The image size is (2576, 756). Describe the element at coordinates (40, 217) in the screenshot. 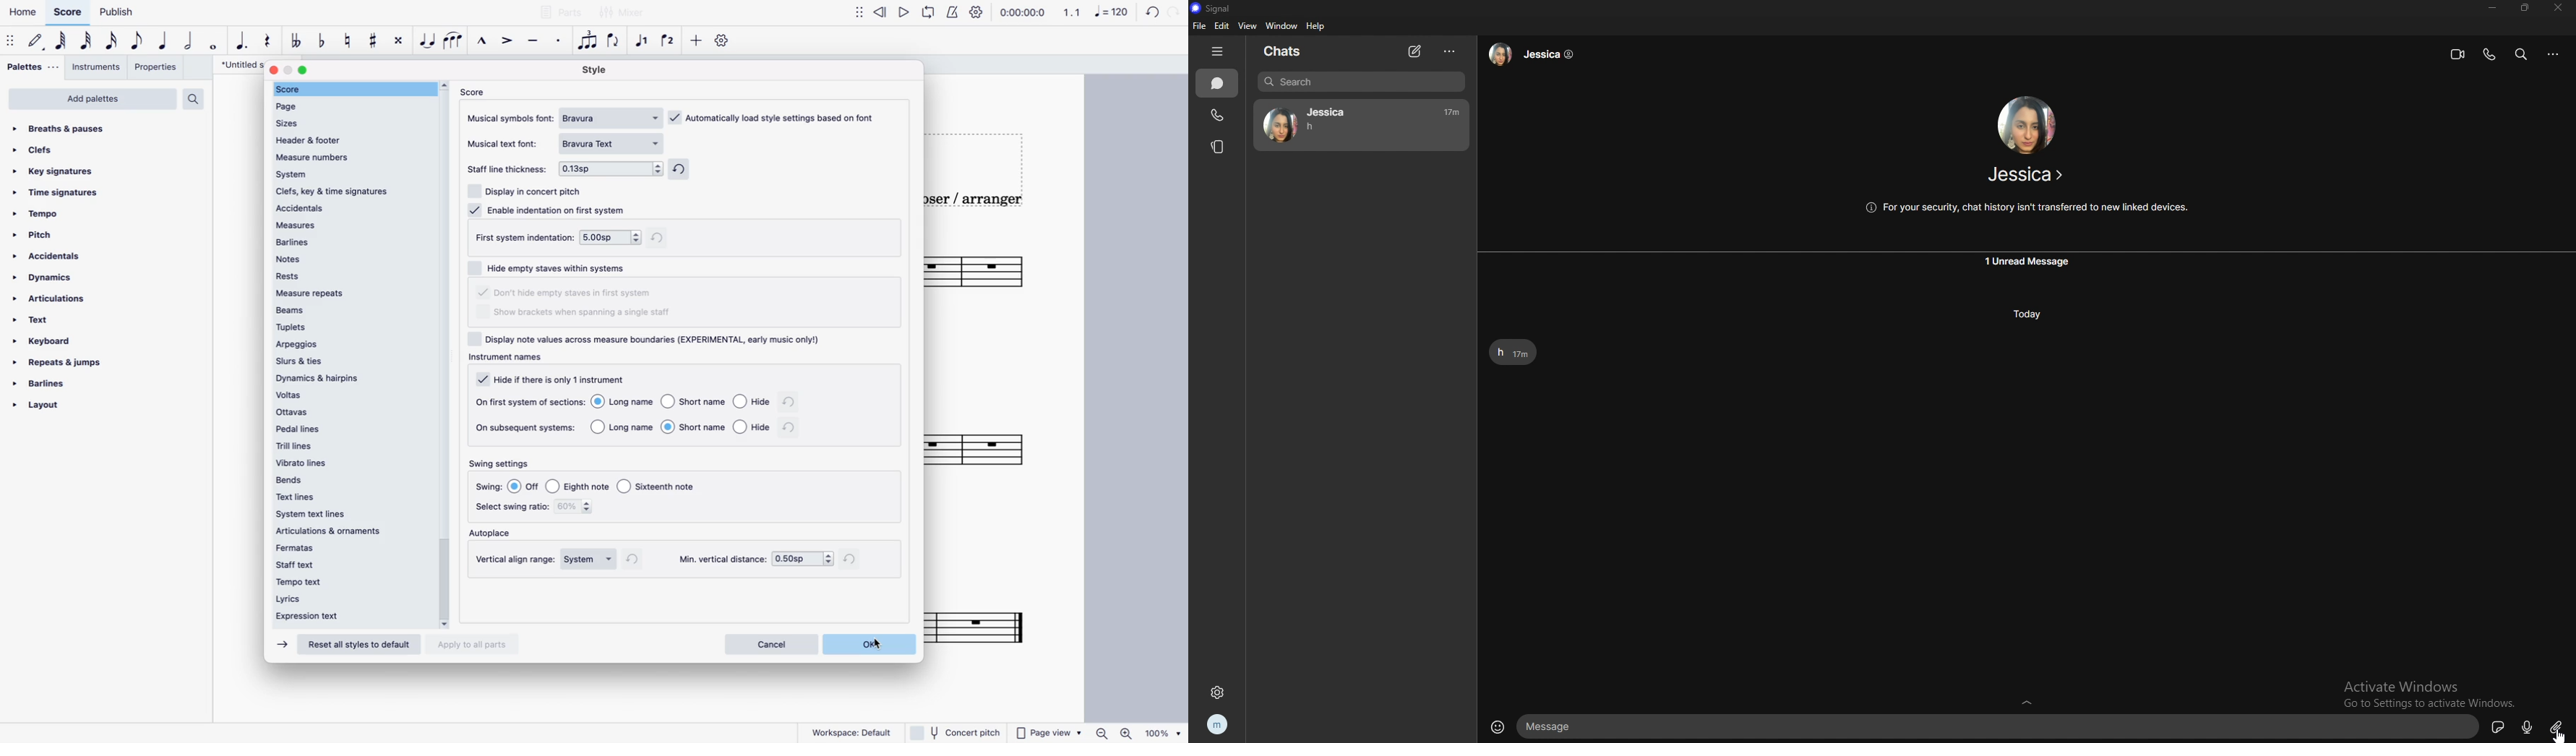

I see `tempo` at that location.